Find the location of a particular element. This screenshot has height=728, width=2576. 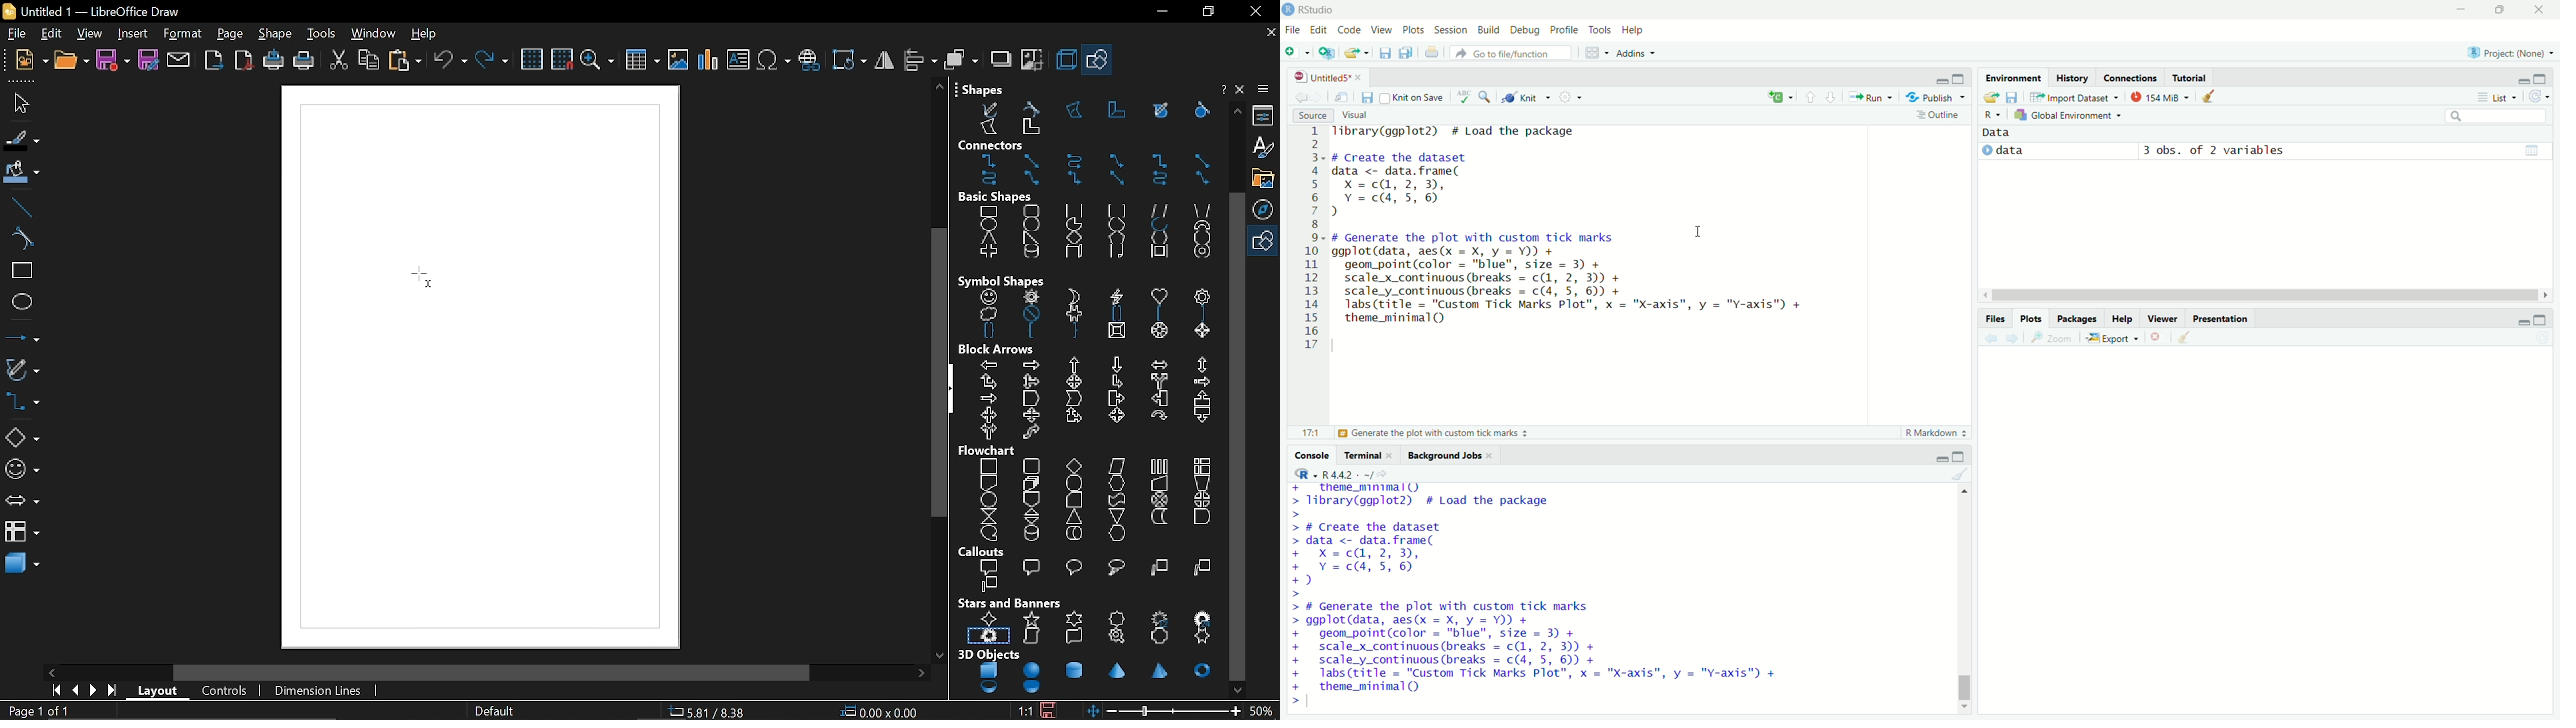

copy is located at coordinates (368, 60).